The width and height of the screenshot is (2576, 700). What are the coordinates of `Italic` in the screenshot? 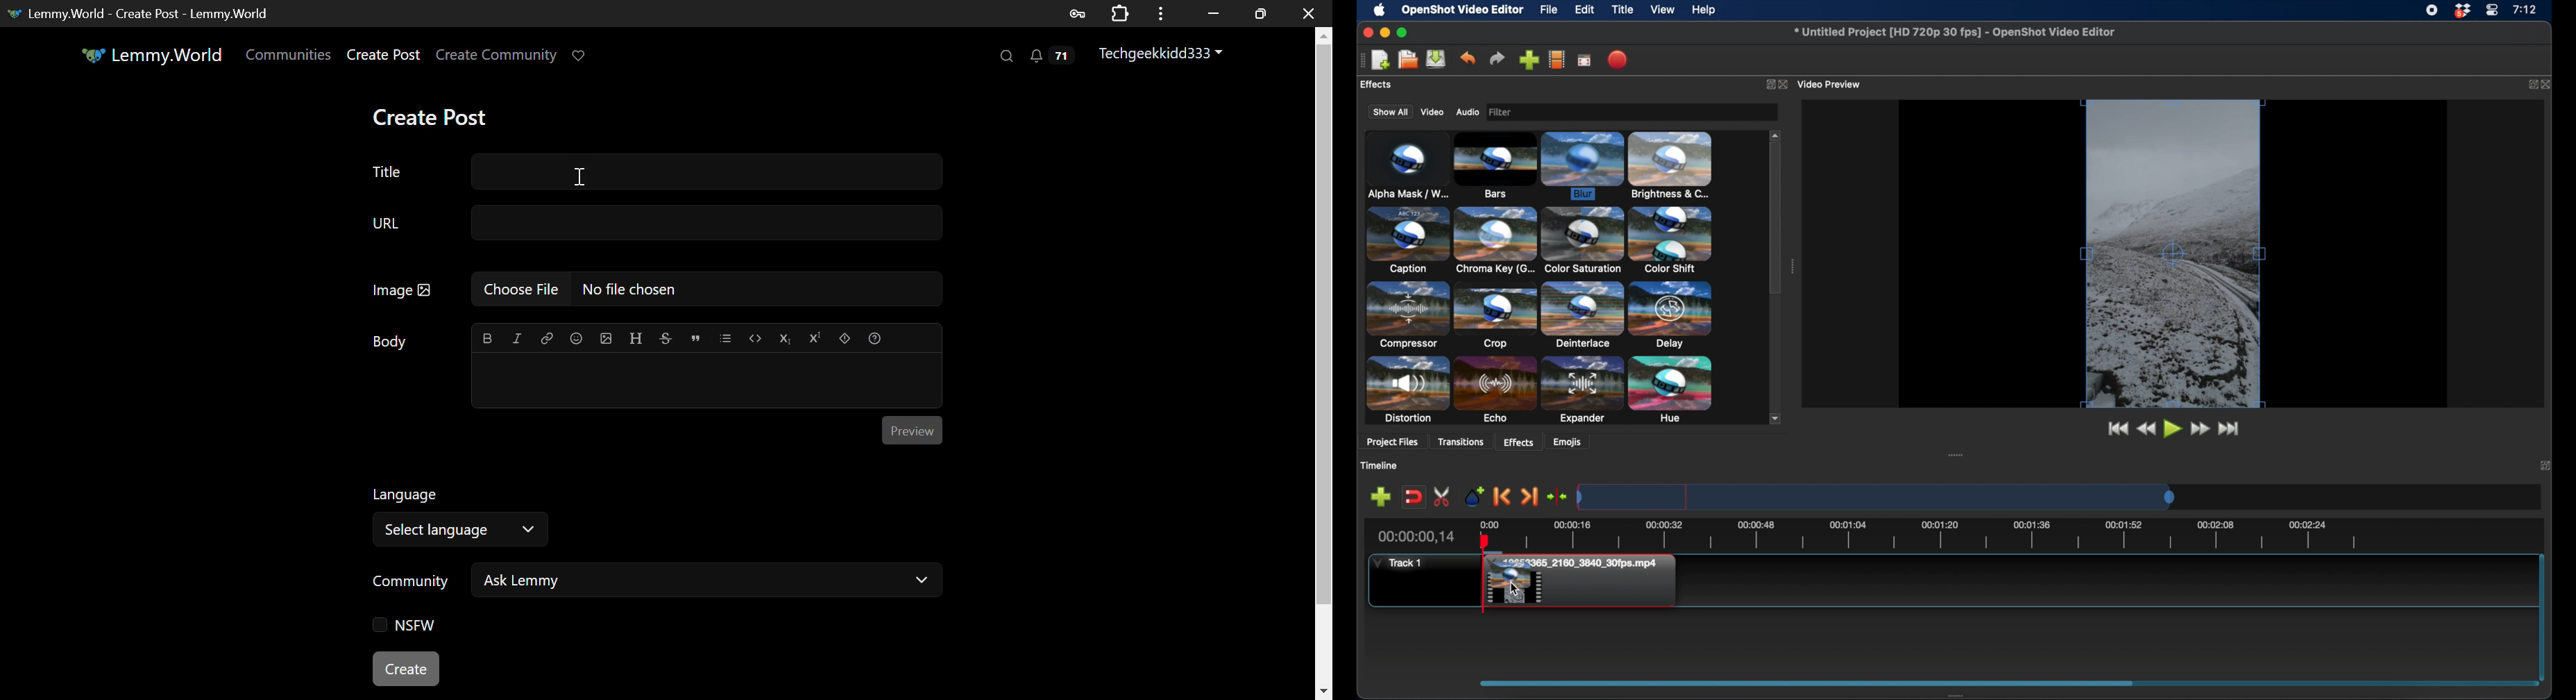 It's located at (516, 340).